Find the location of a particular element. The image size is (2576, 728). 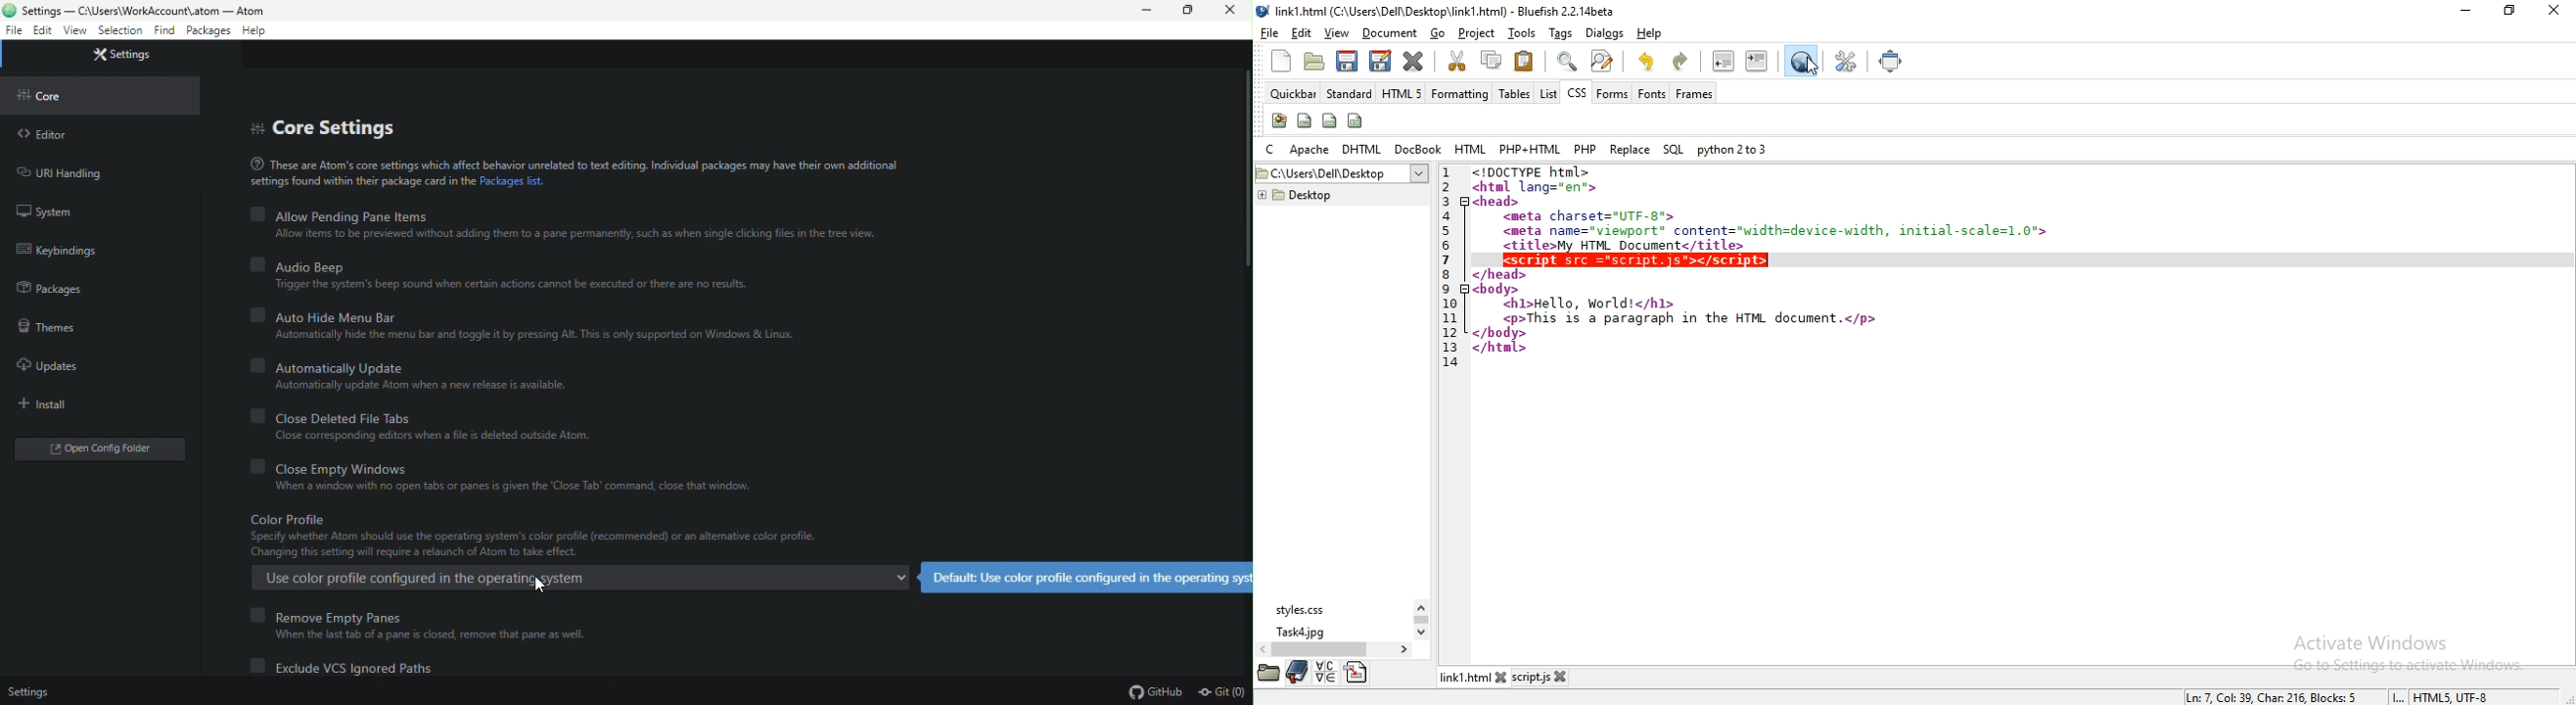

3 is located at coordinates (1448, 202).